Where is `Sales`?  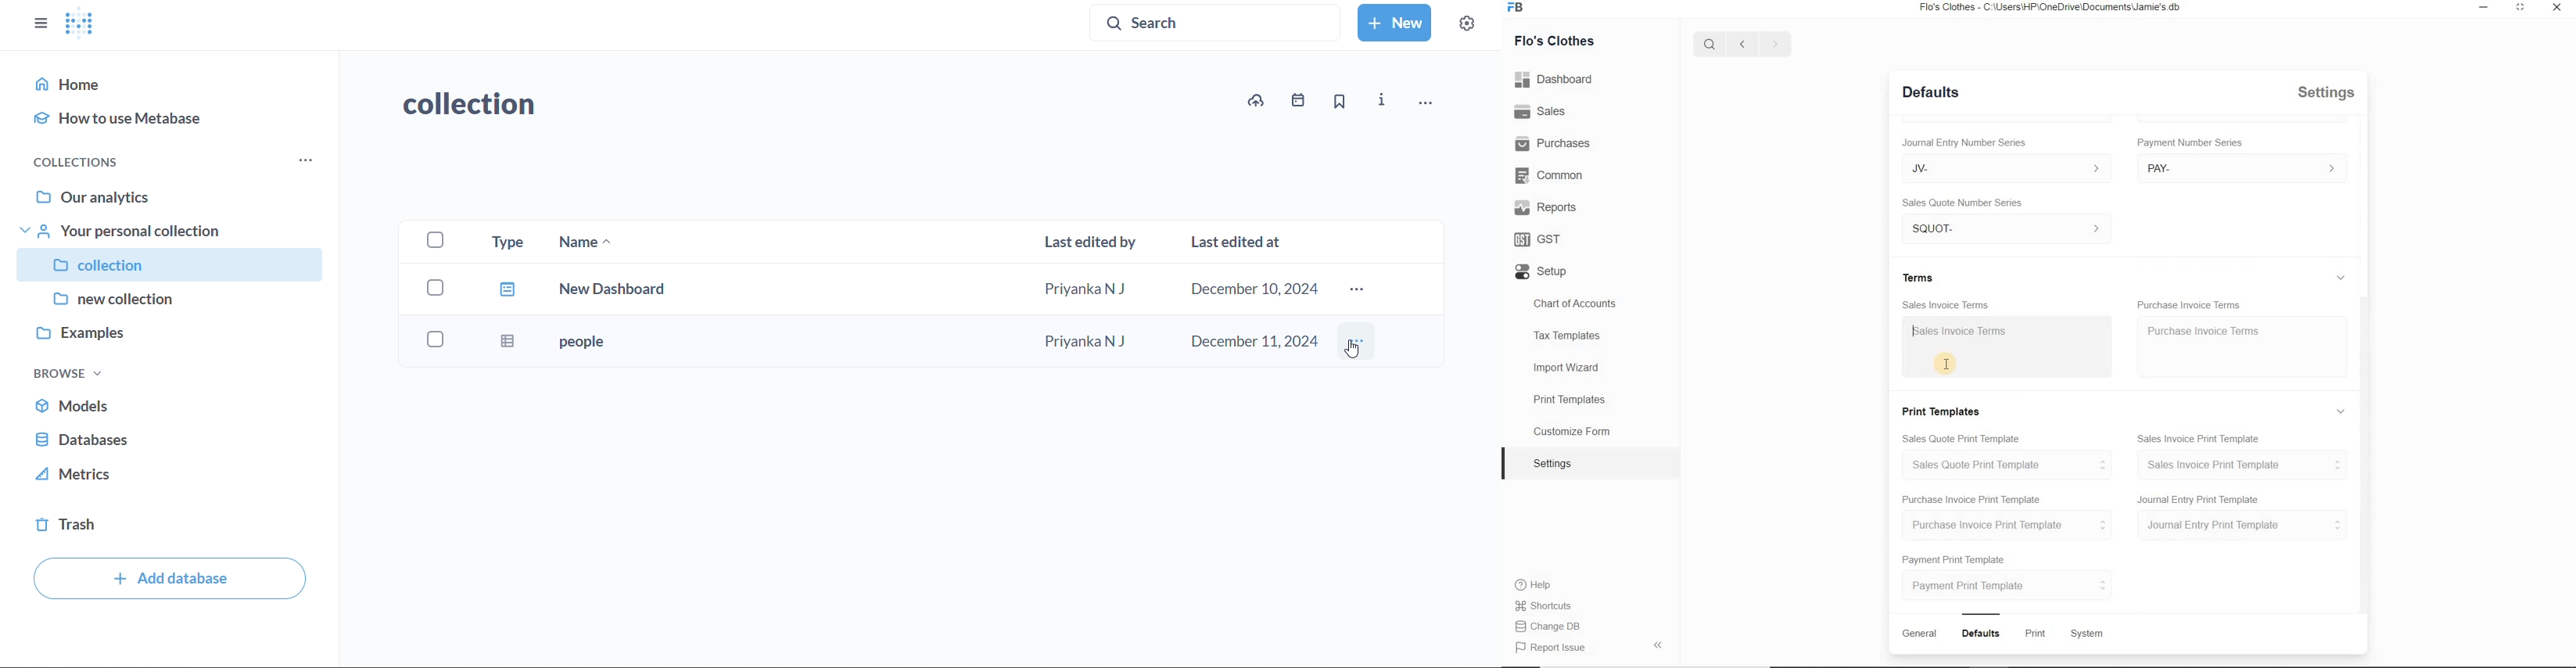 Sales is located at coordinates (1540, 111).